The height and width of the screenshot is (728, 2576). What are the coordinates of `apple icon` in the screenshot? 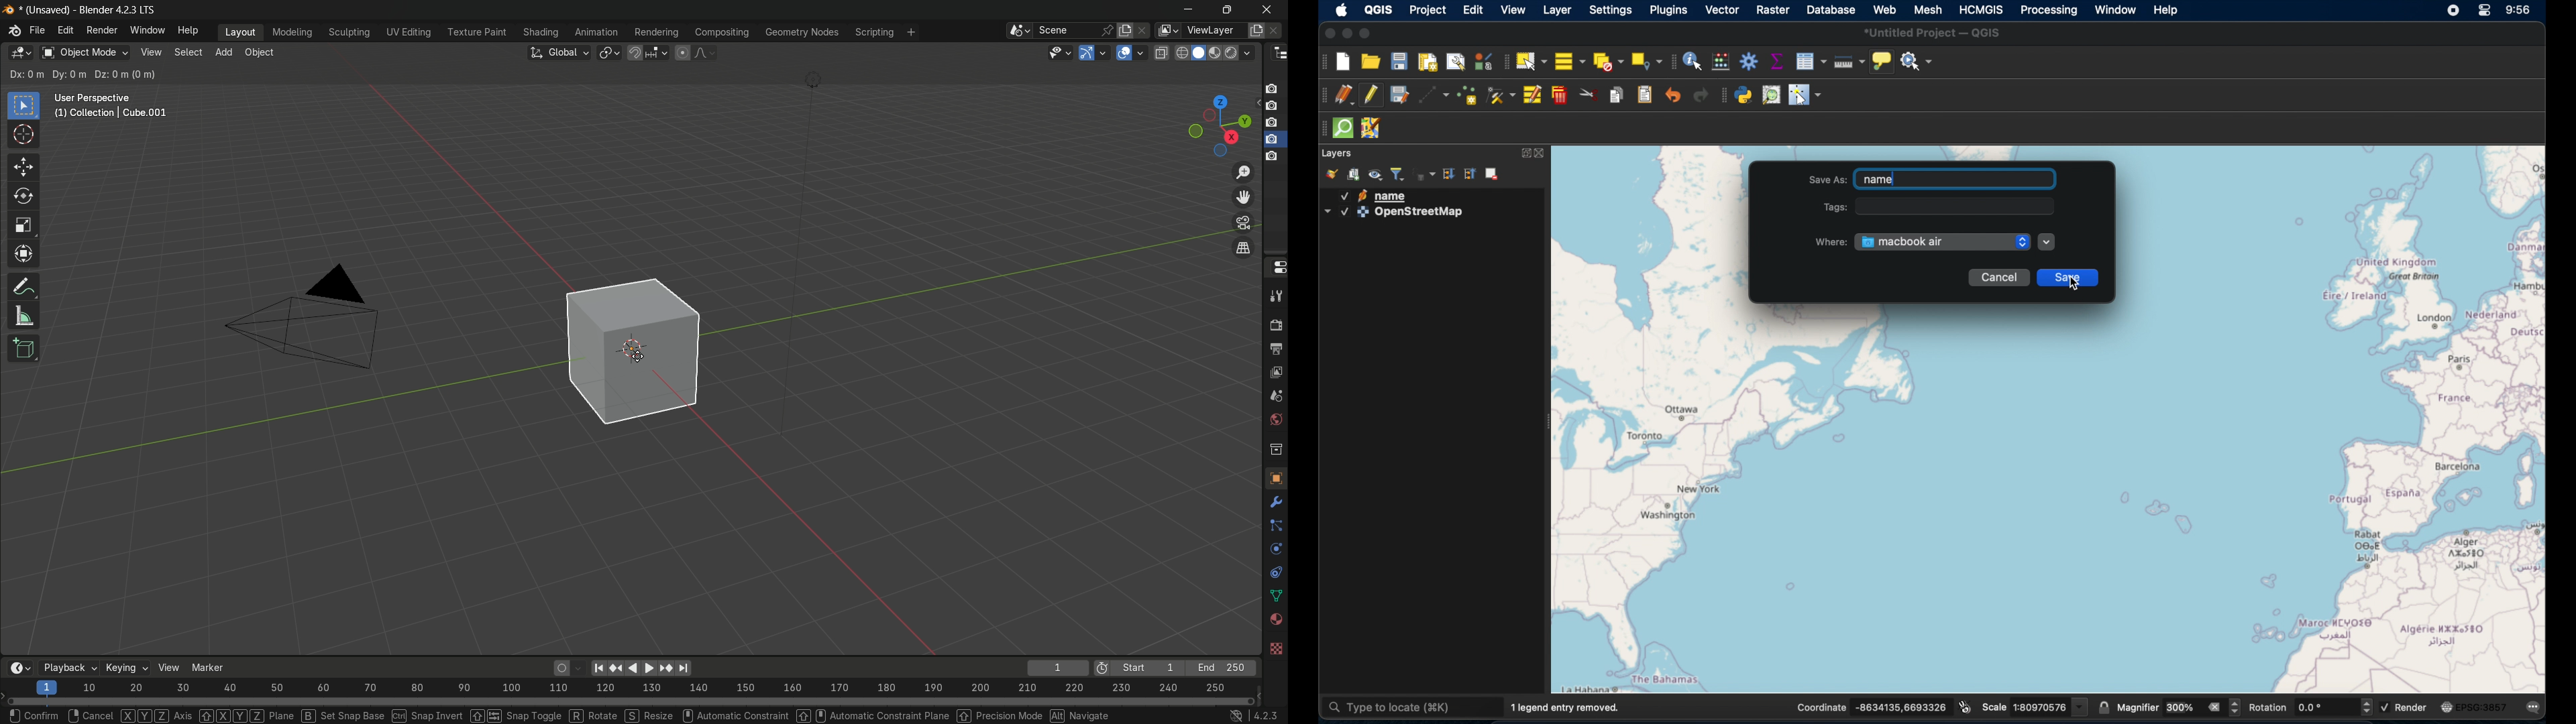 It's located at (1342, 11).